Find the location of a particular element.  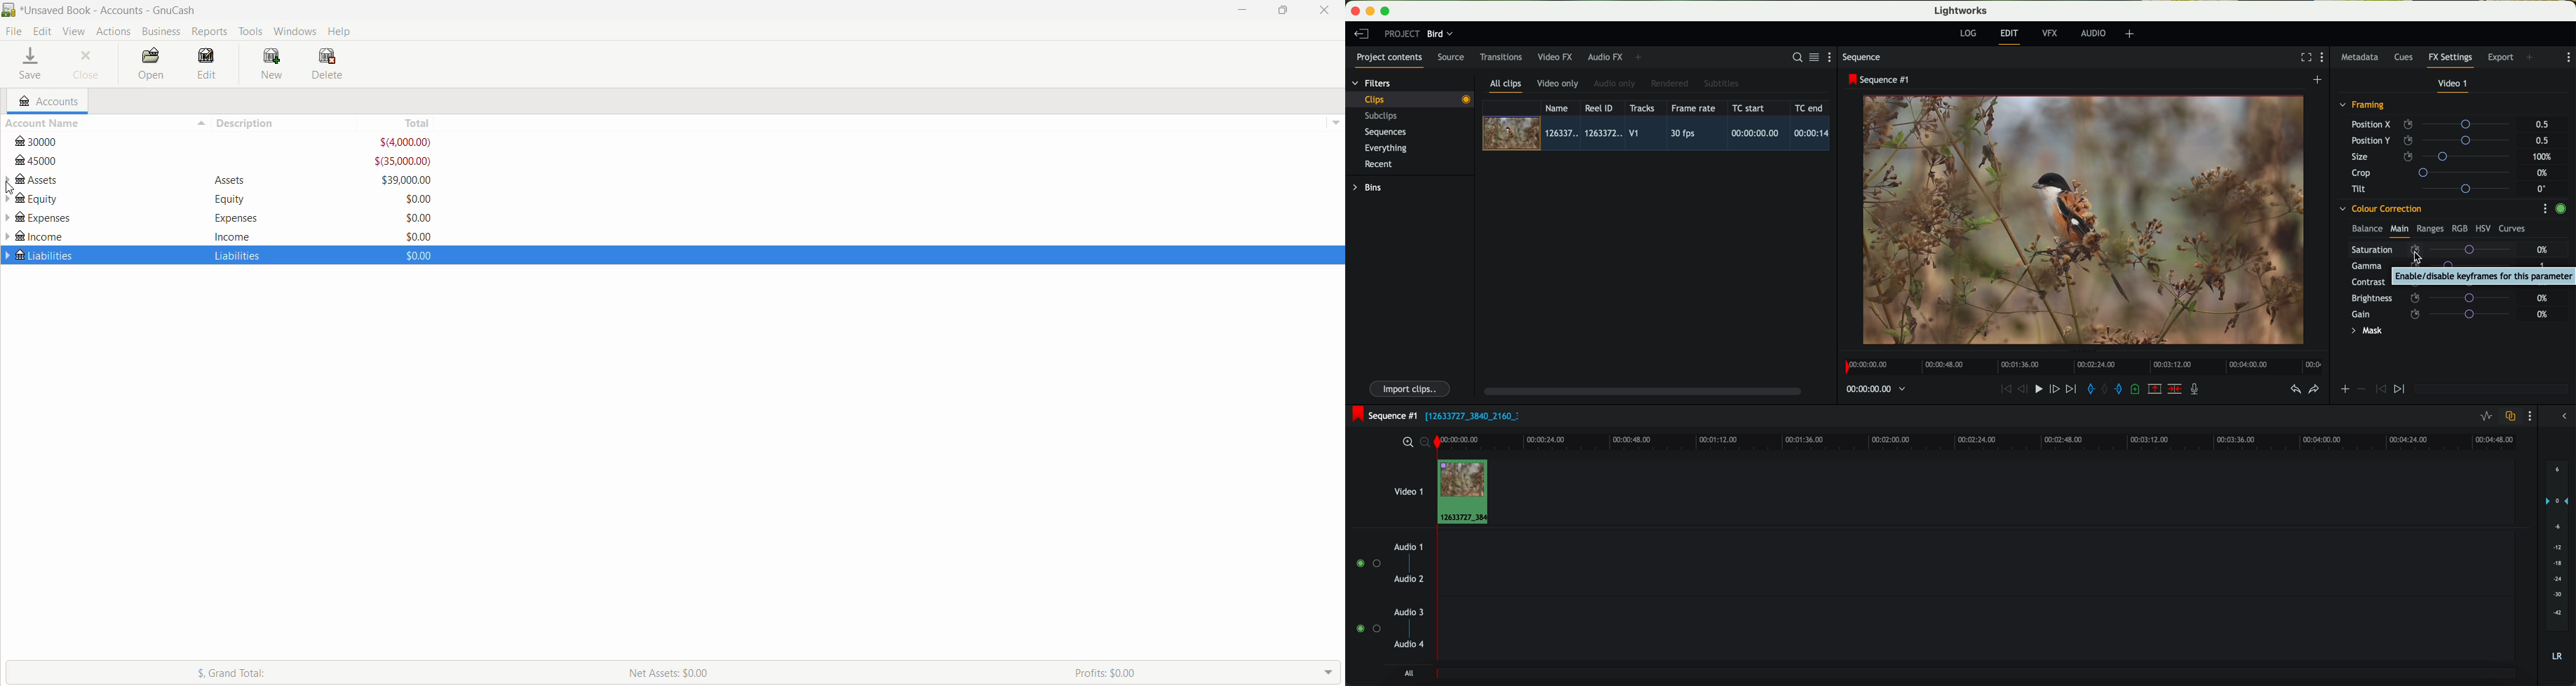

undo is located at coordinates (2295, 390).